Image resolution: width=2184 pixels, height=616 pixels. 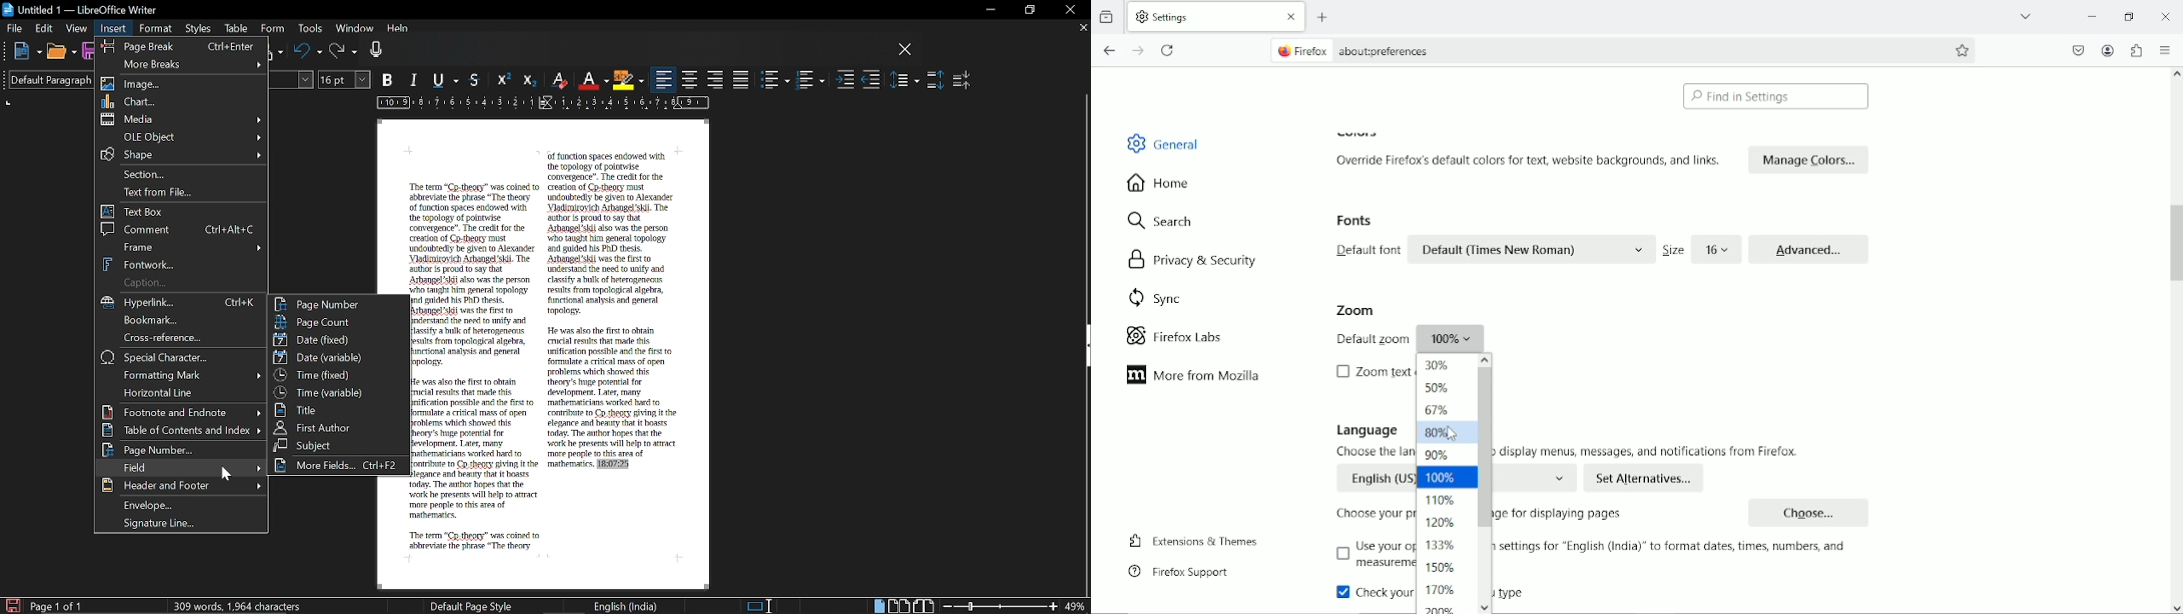 What do you see at coordinates (1776, 96) in the screenshot?
I see `Find in Settings` at bounding box center [1776, 96].